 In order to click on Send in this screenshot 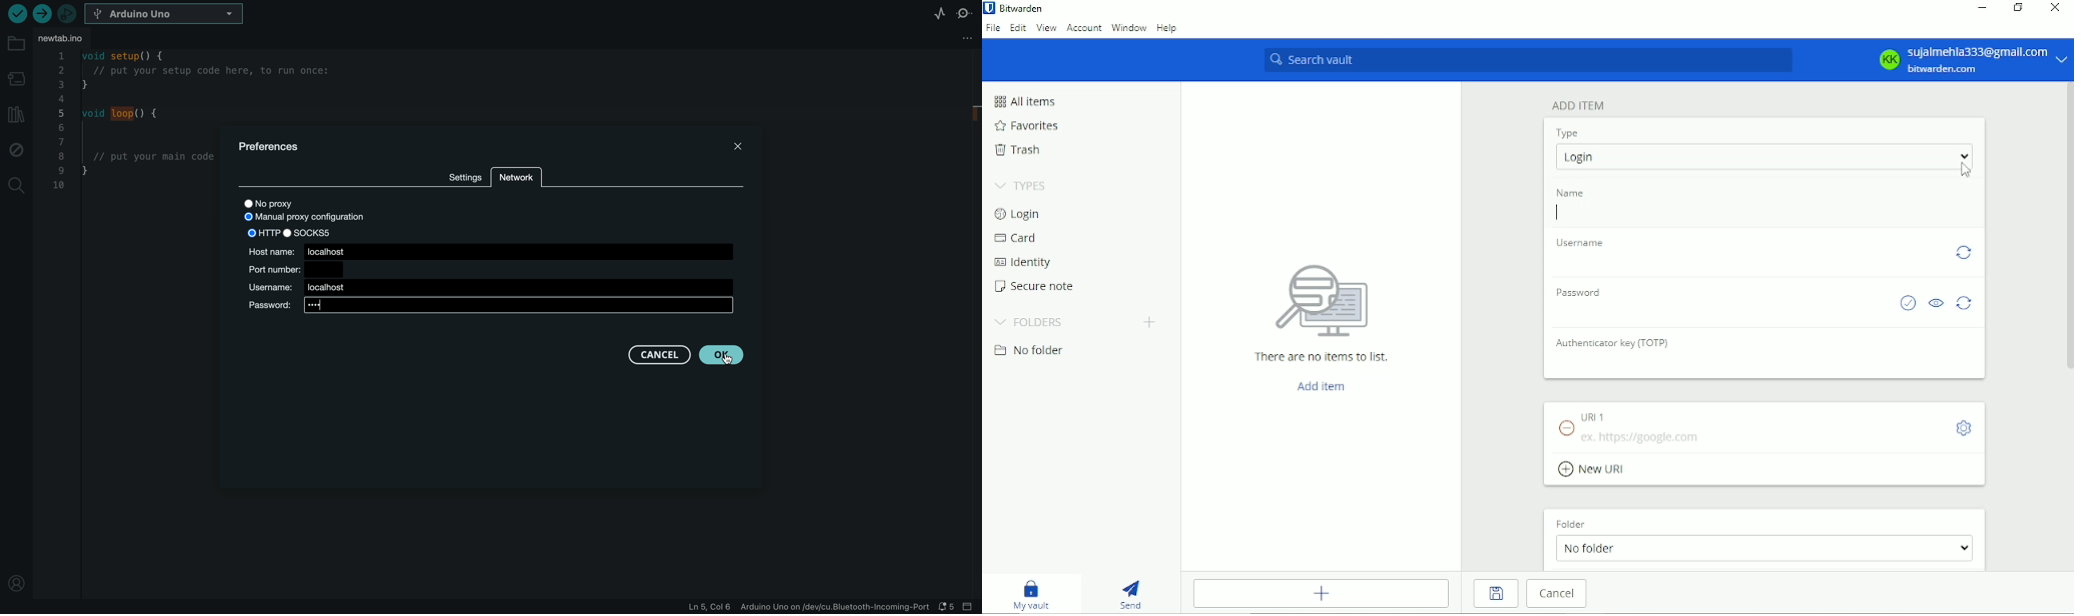, I will do `click(1132, 593)`.